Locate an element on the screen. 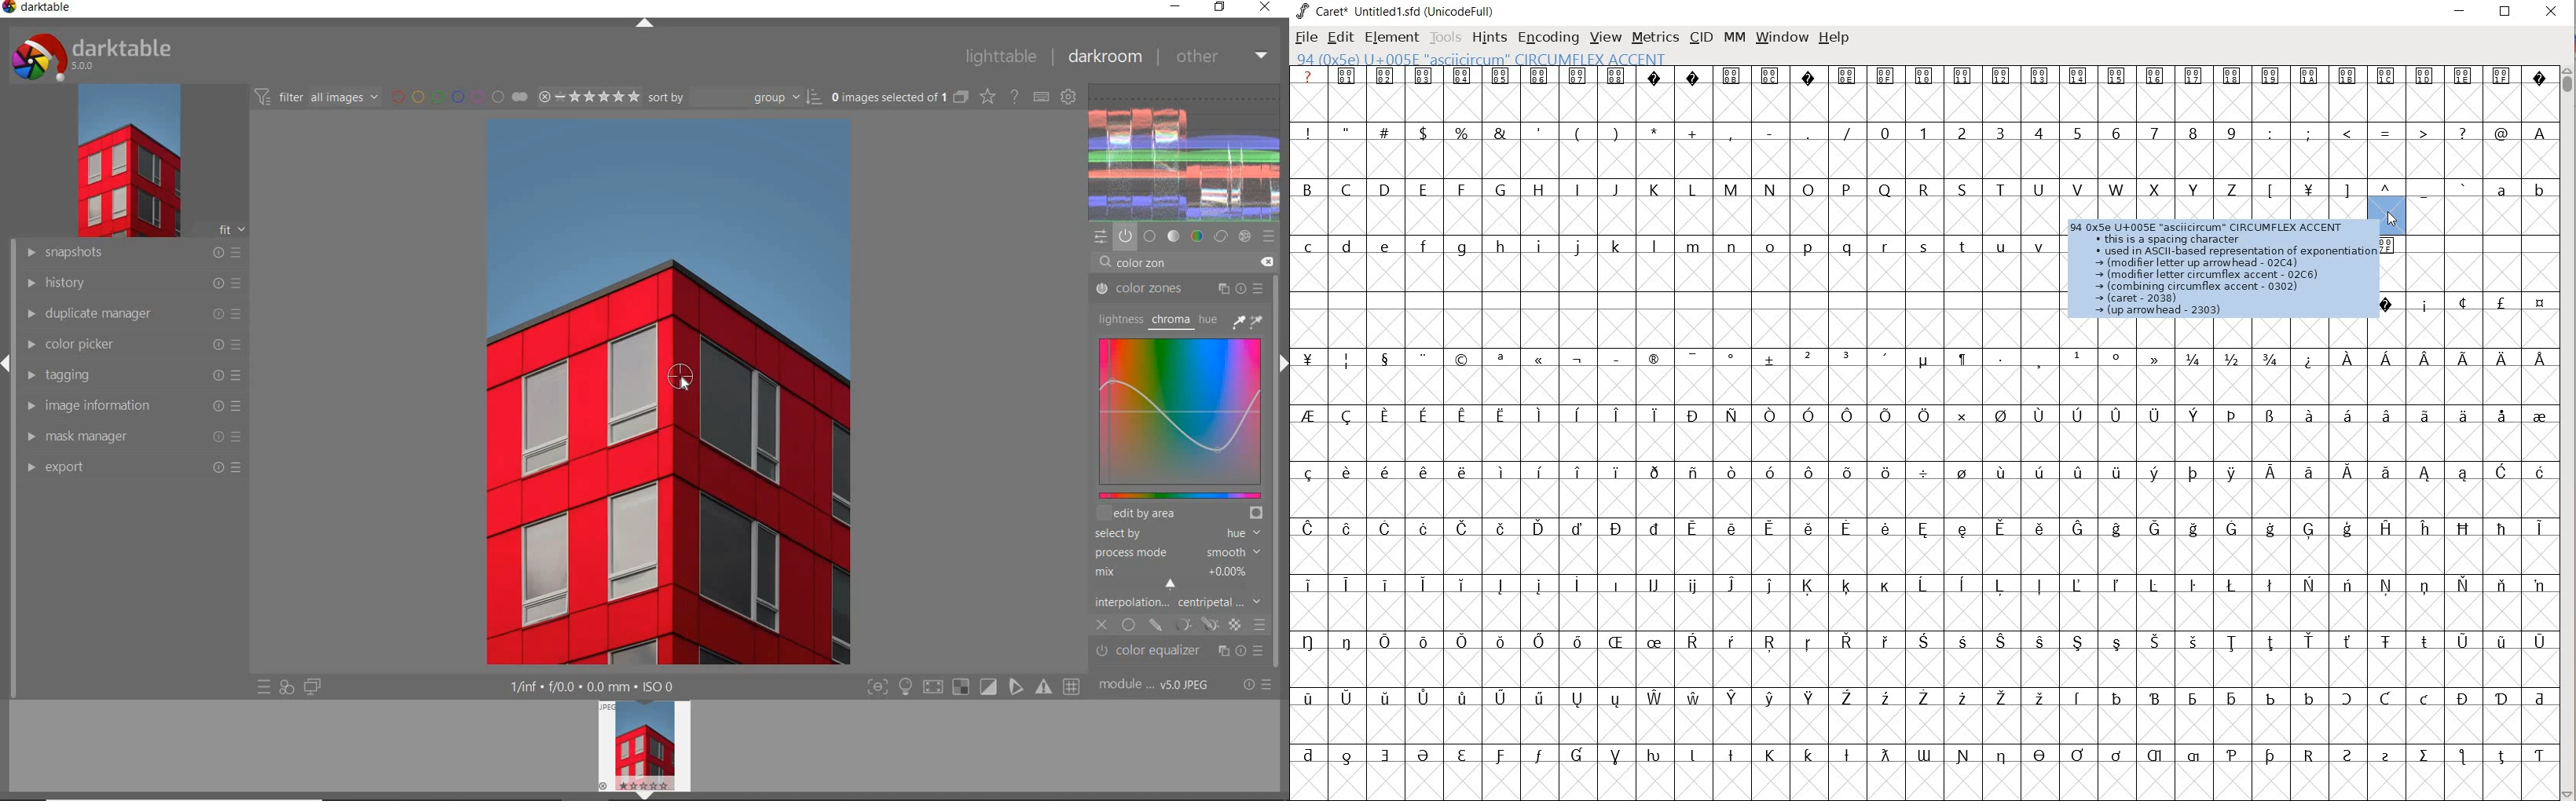 This screenshot has height=812, width=2576. METRICS is located at coordinates (1655, 38).